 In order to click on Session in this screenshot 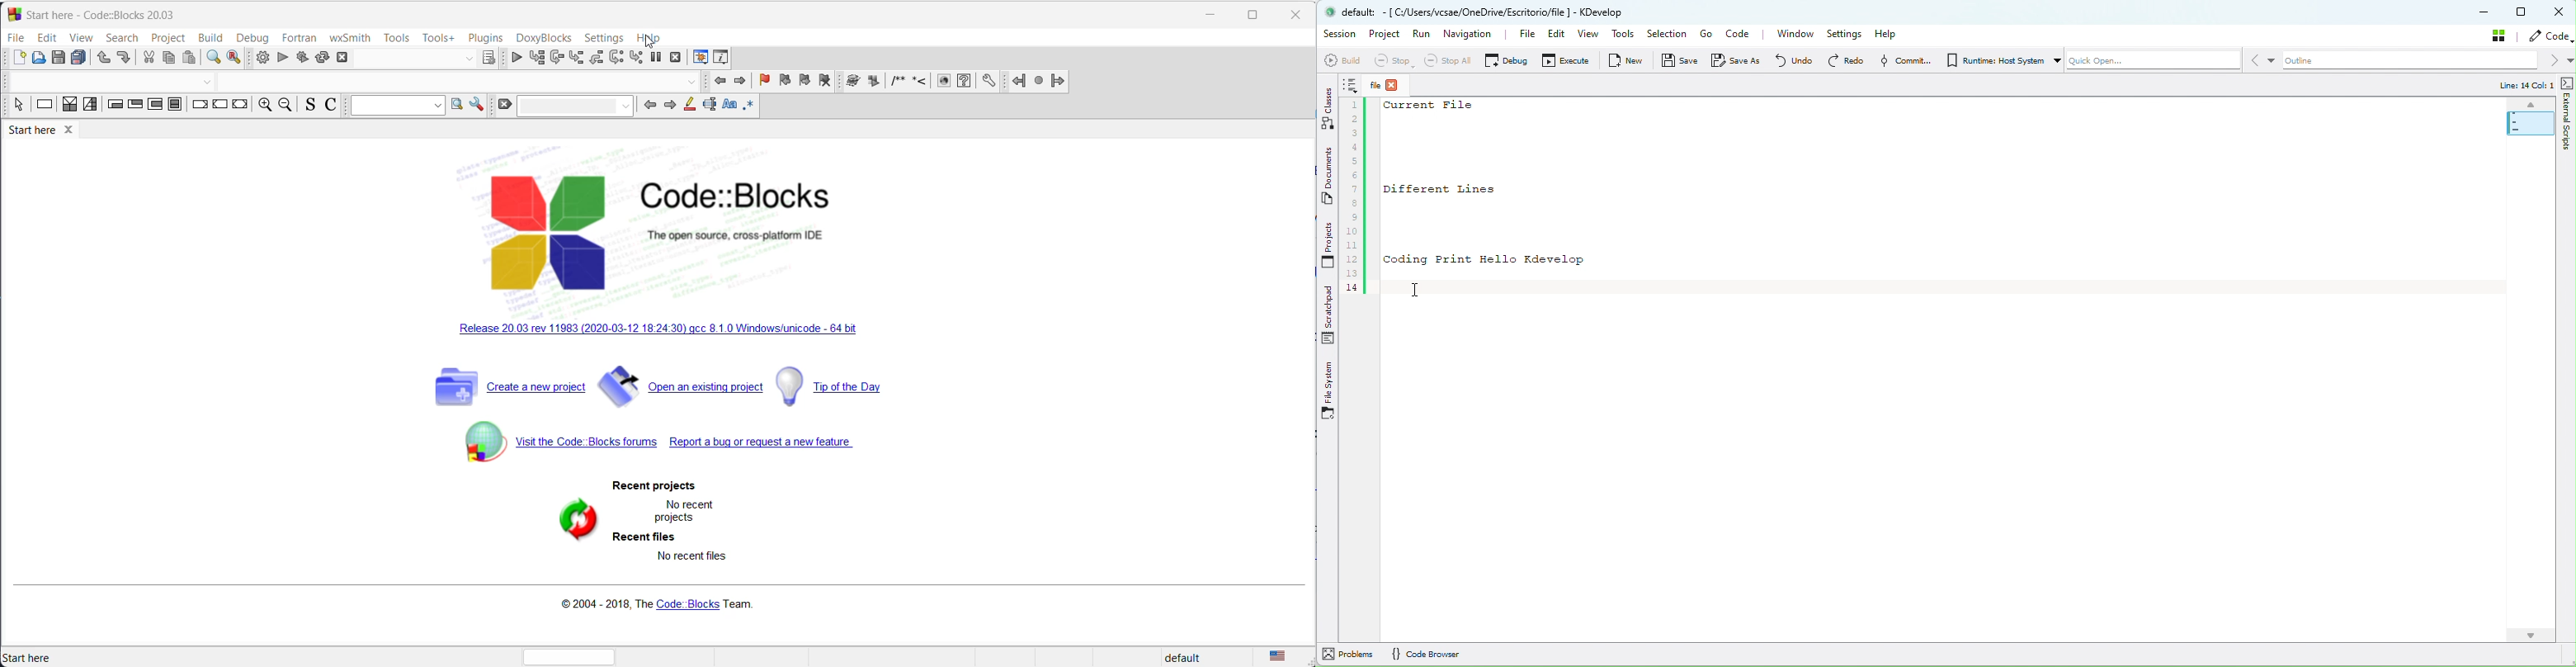, I will do `click(1340, 34)`.